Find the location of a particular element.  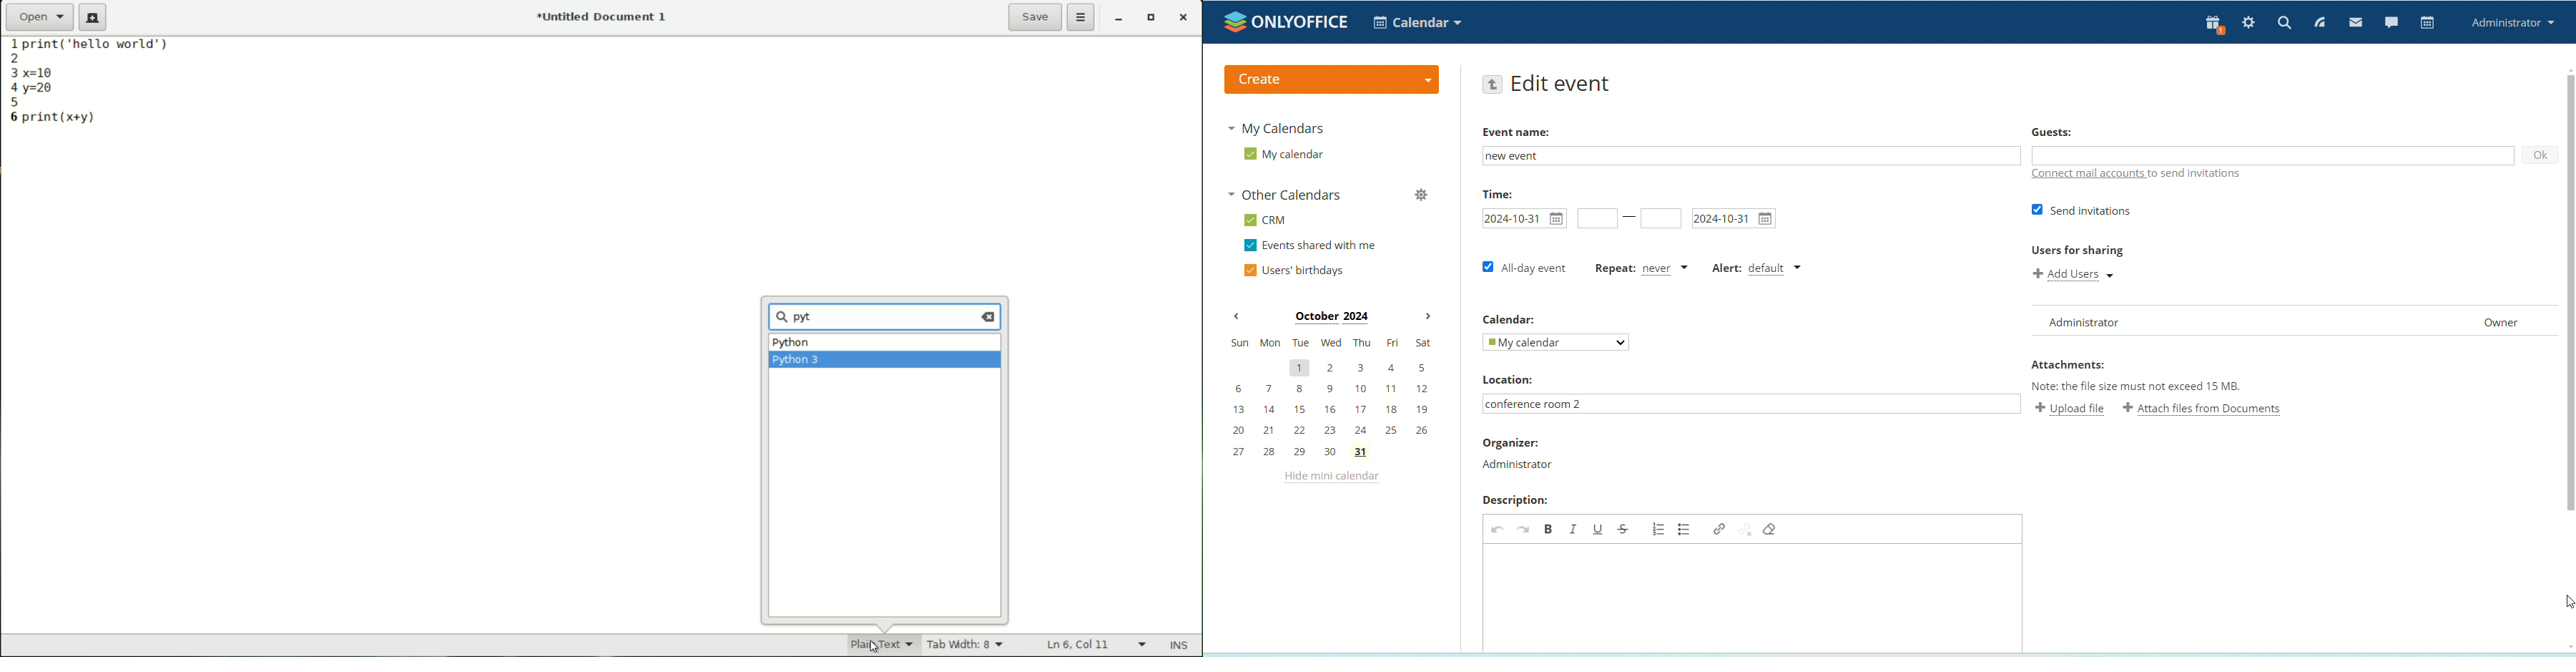

cursor is located at coordinates (872, 644).